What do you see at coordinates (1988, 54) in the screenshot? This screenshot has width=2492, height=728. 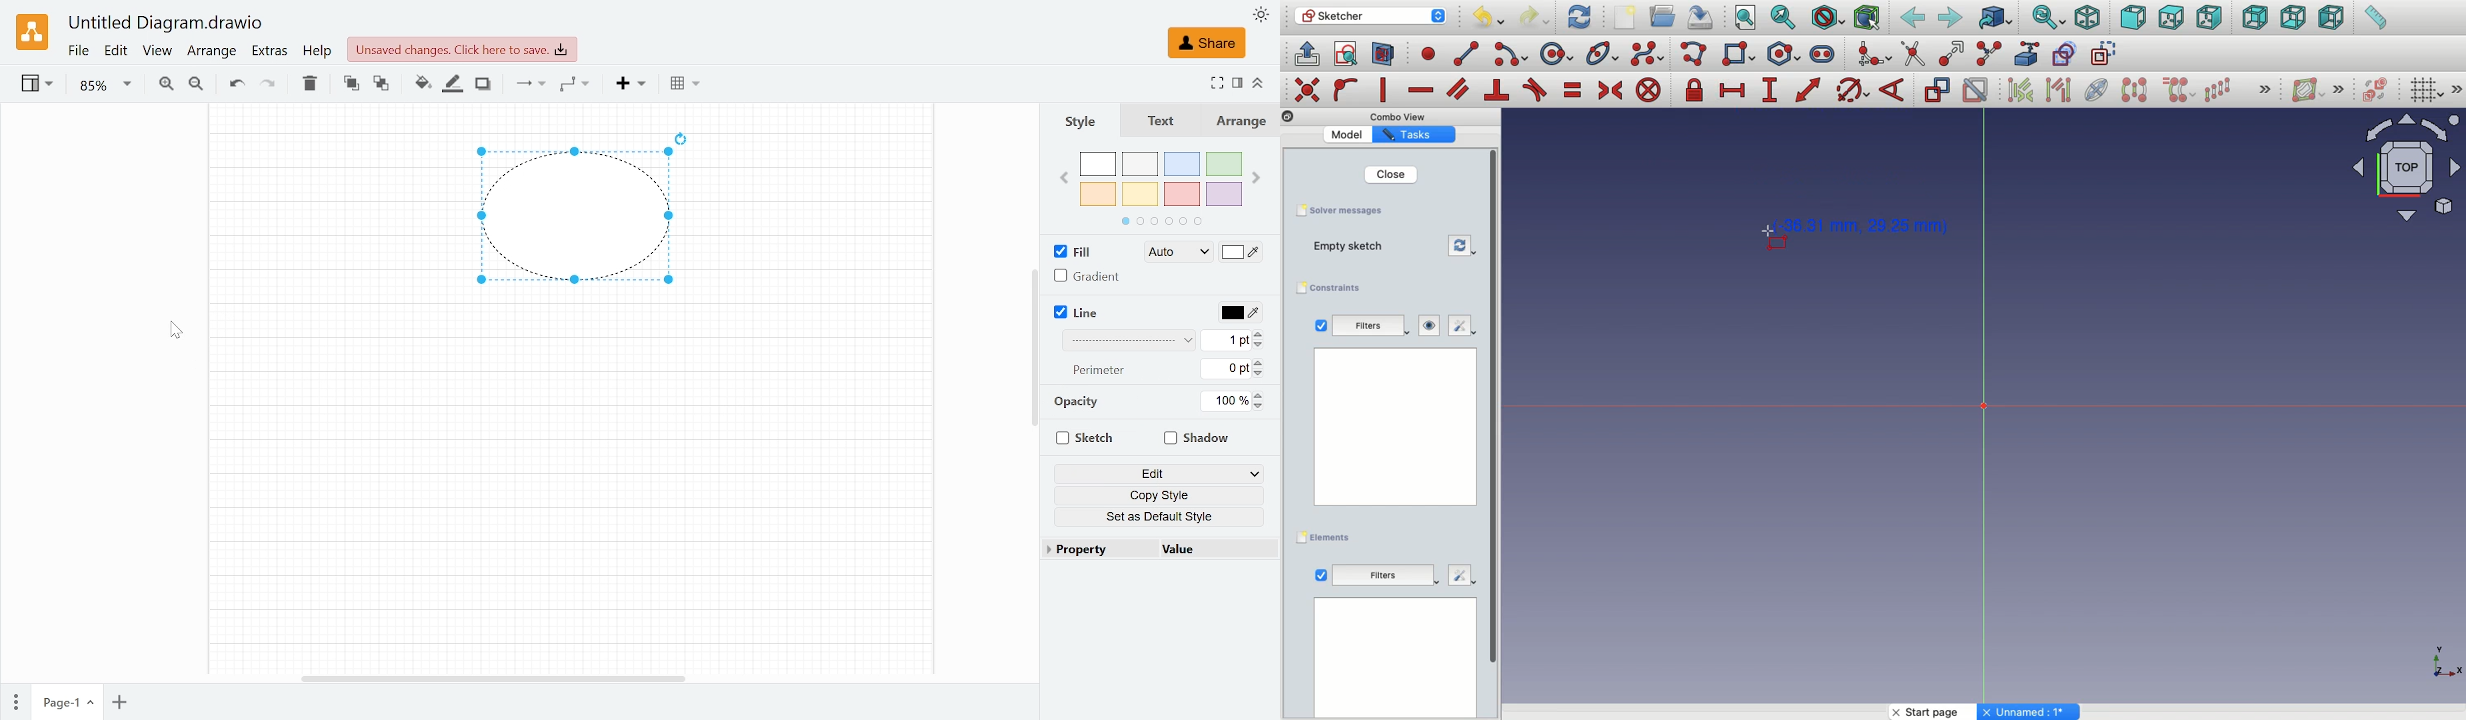 I see `Split edge` at bounding box center [1988, 54].